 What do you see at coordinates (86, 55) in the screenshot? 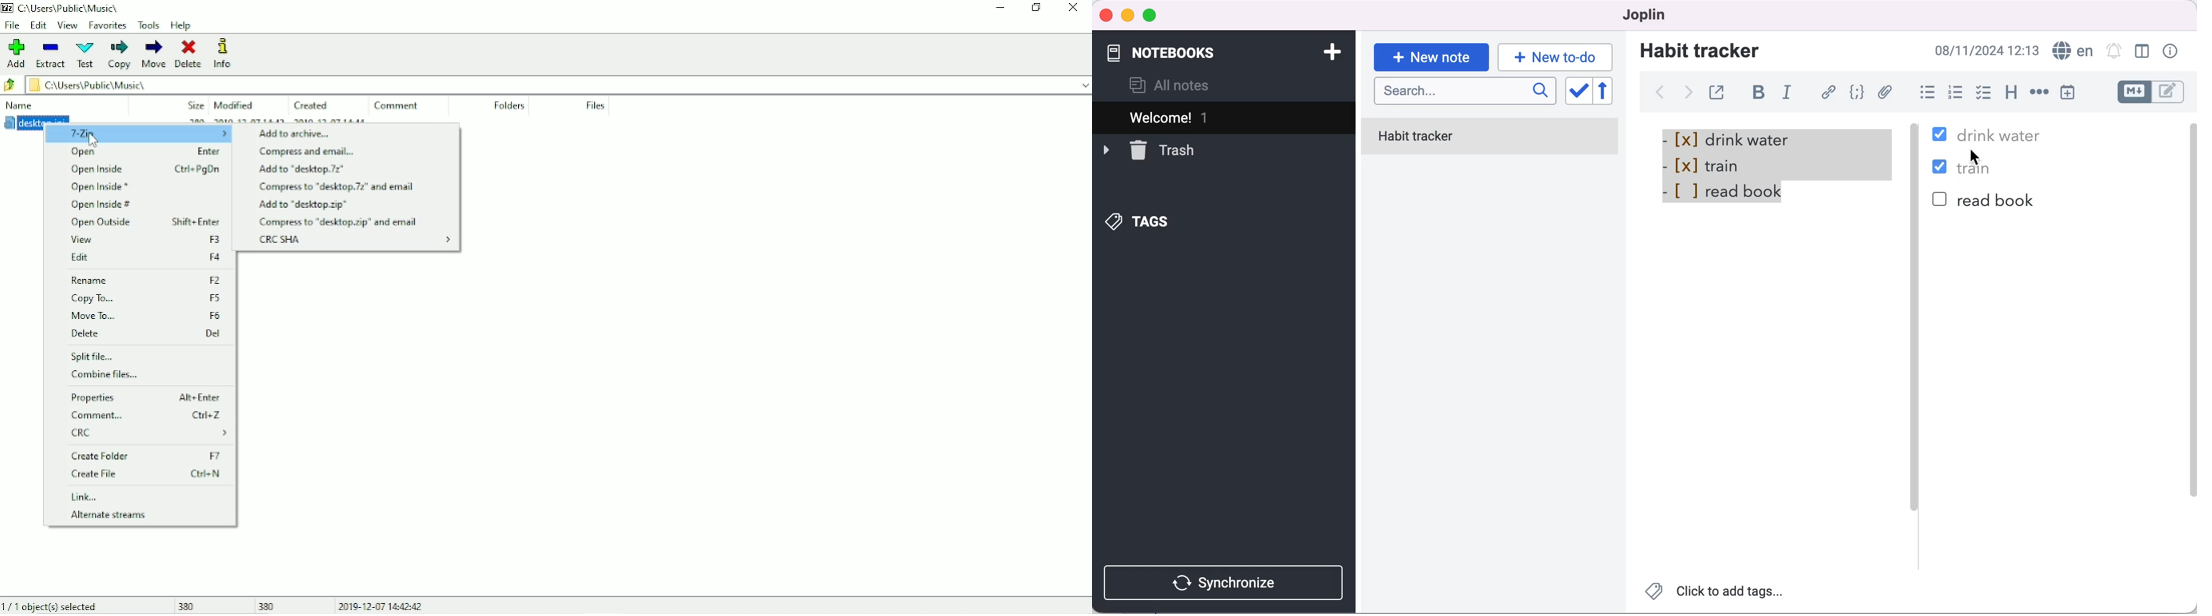
I see `Test` at bounding box center [86, 55].